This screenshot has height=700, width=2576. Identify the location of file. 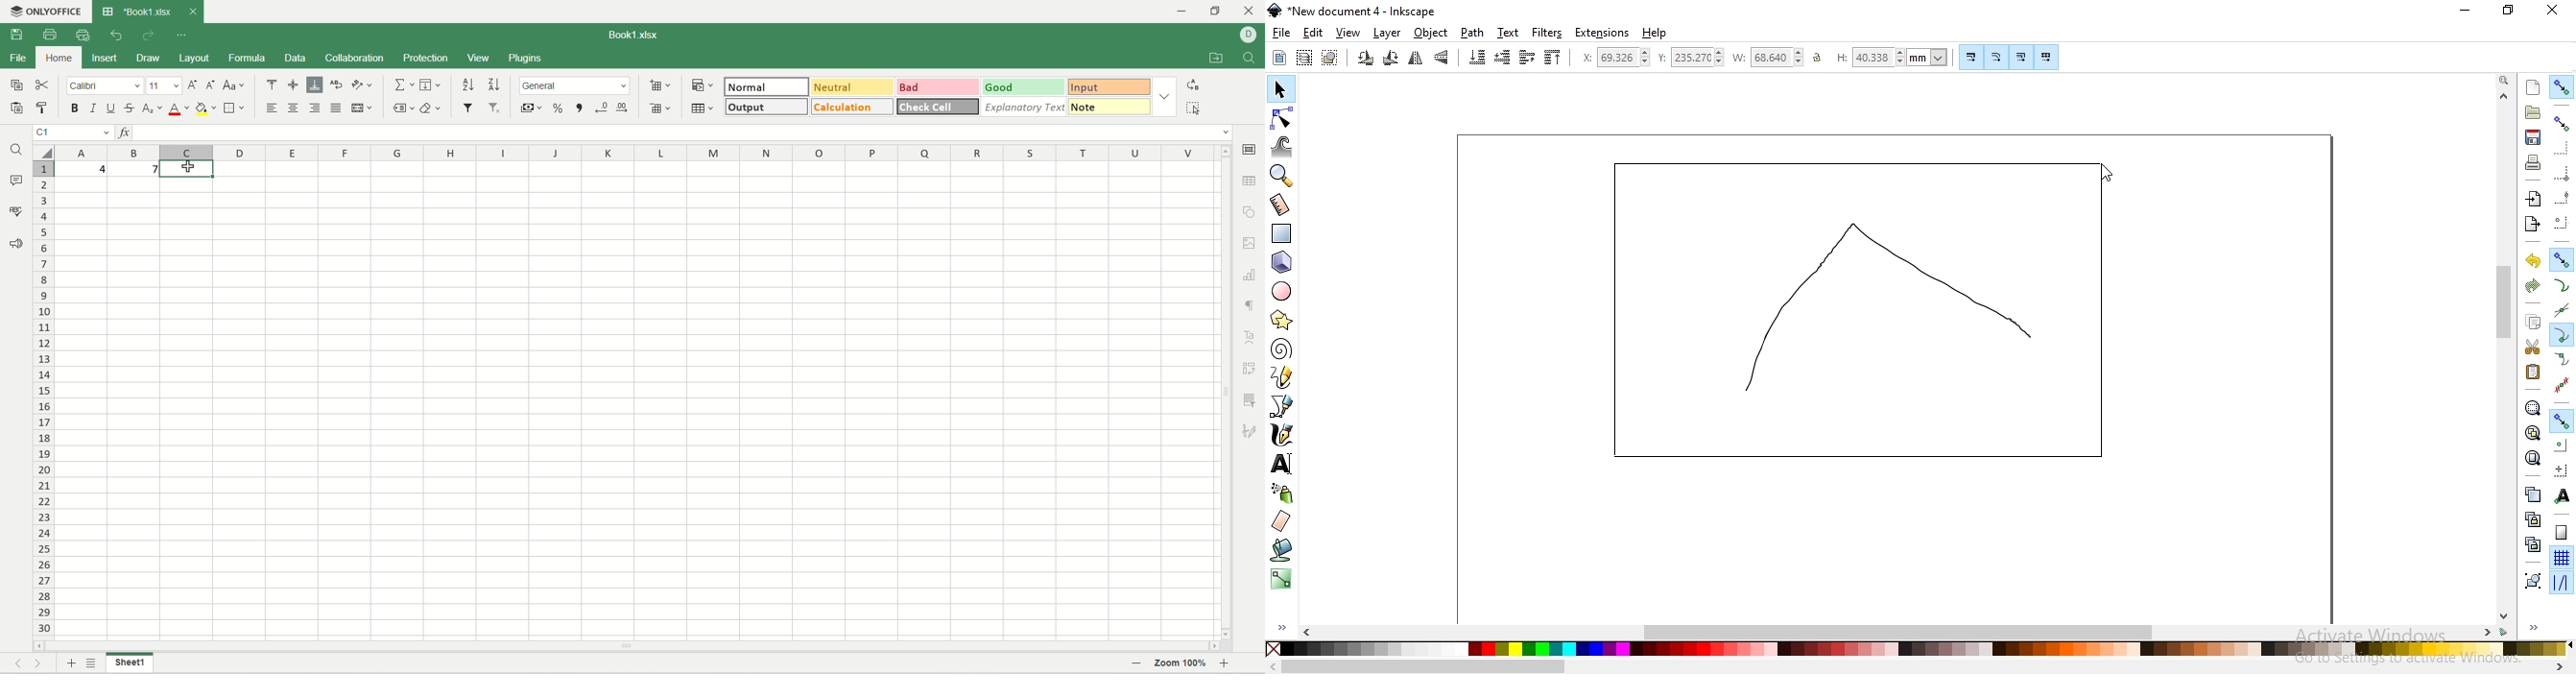
(17, 58).